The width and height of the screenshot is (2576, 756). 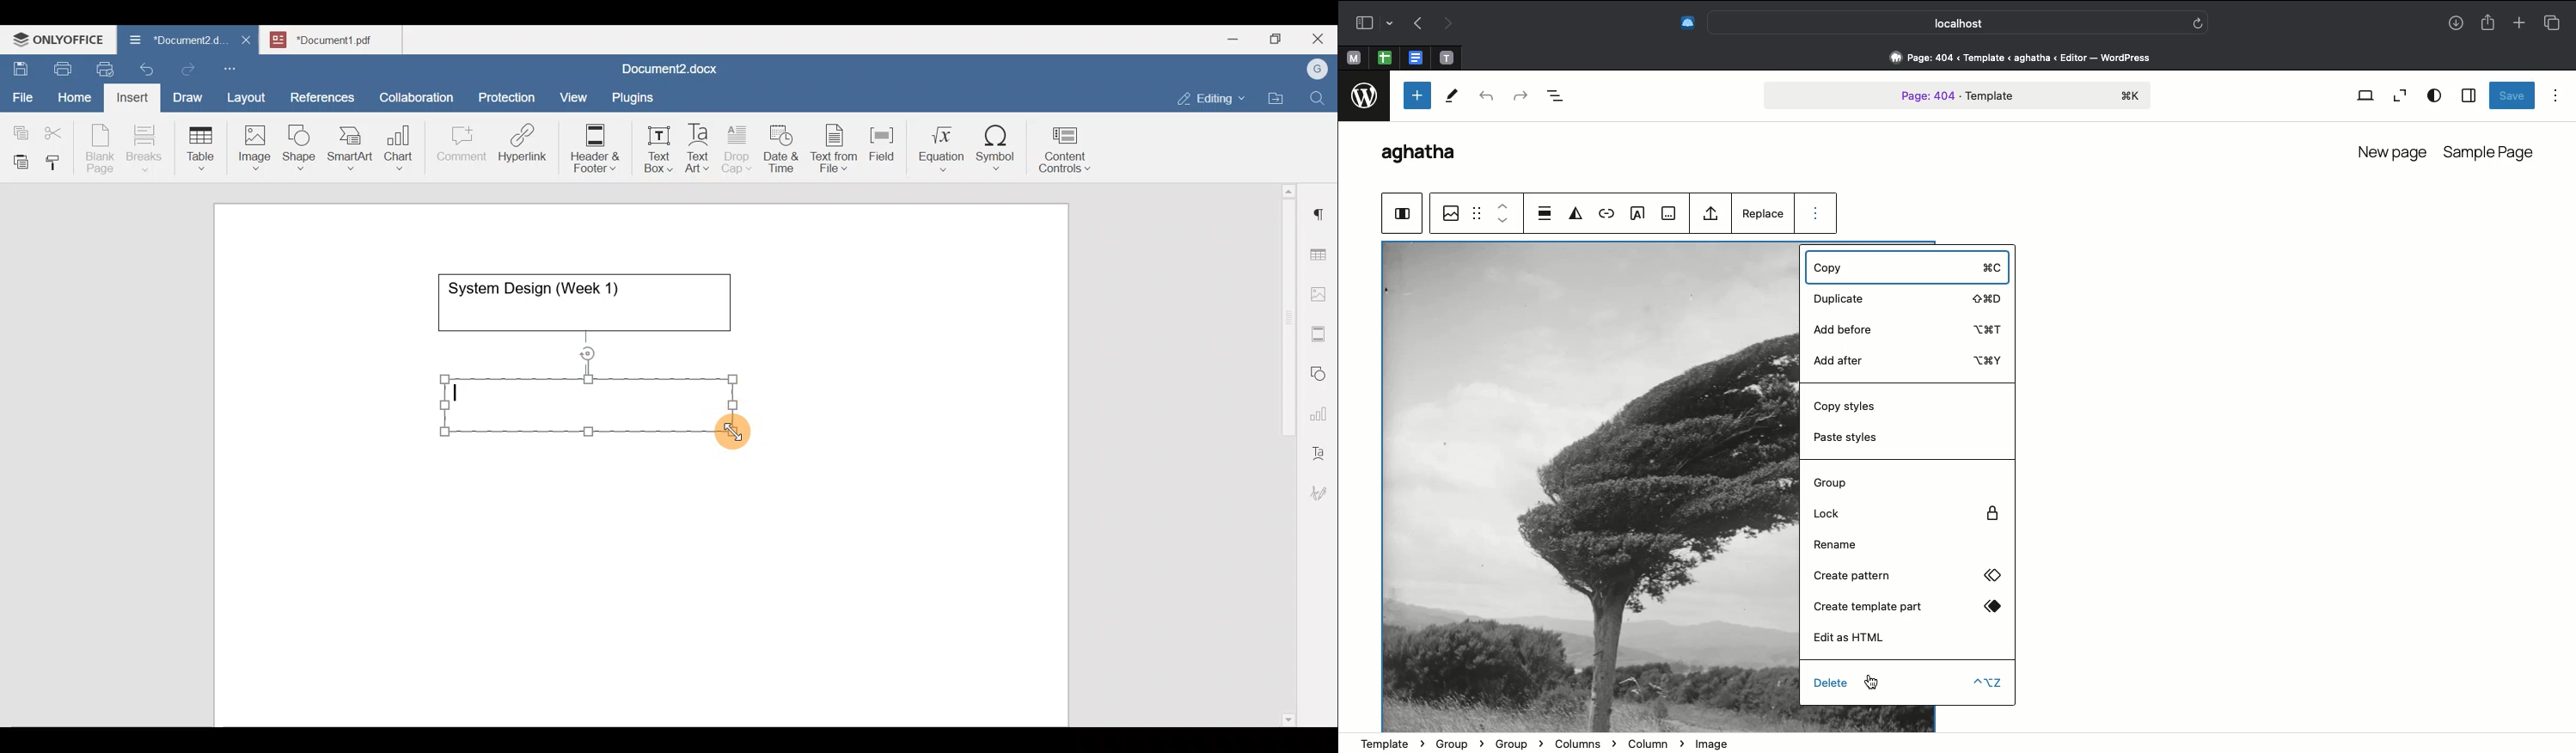 What do you see at coordinates (101, 67) in the screenshot?
I see `Quick print` at bounding box center [101, 67].